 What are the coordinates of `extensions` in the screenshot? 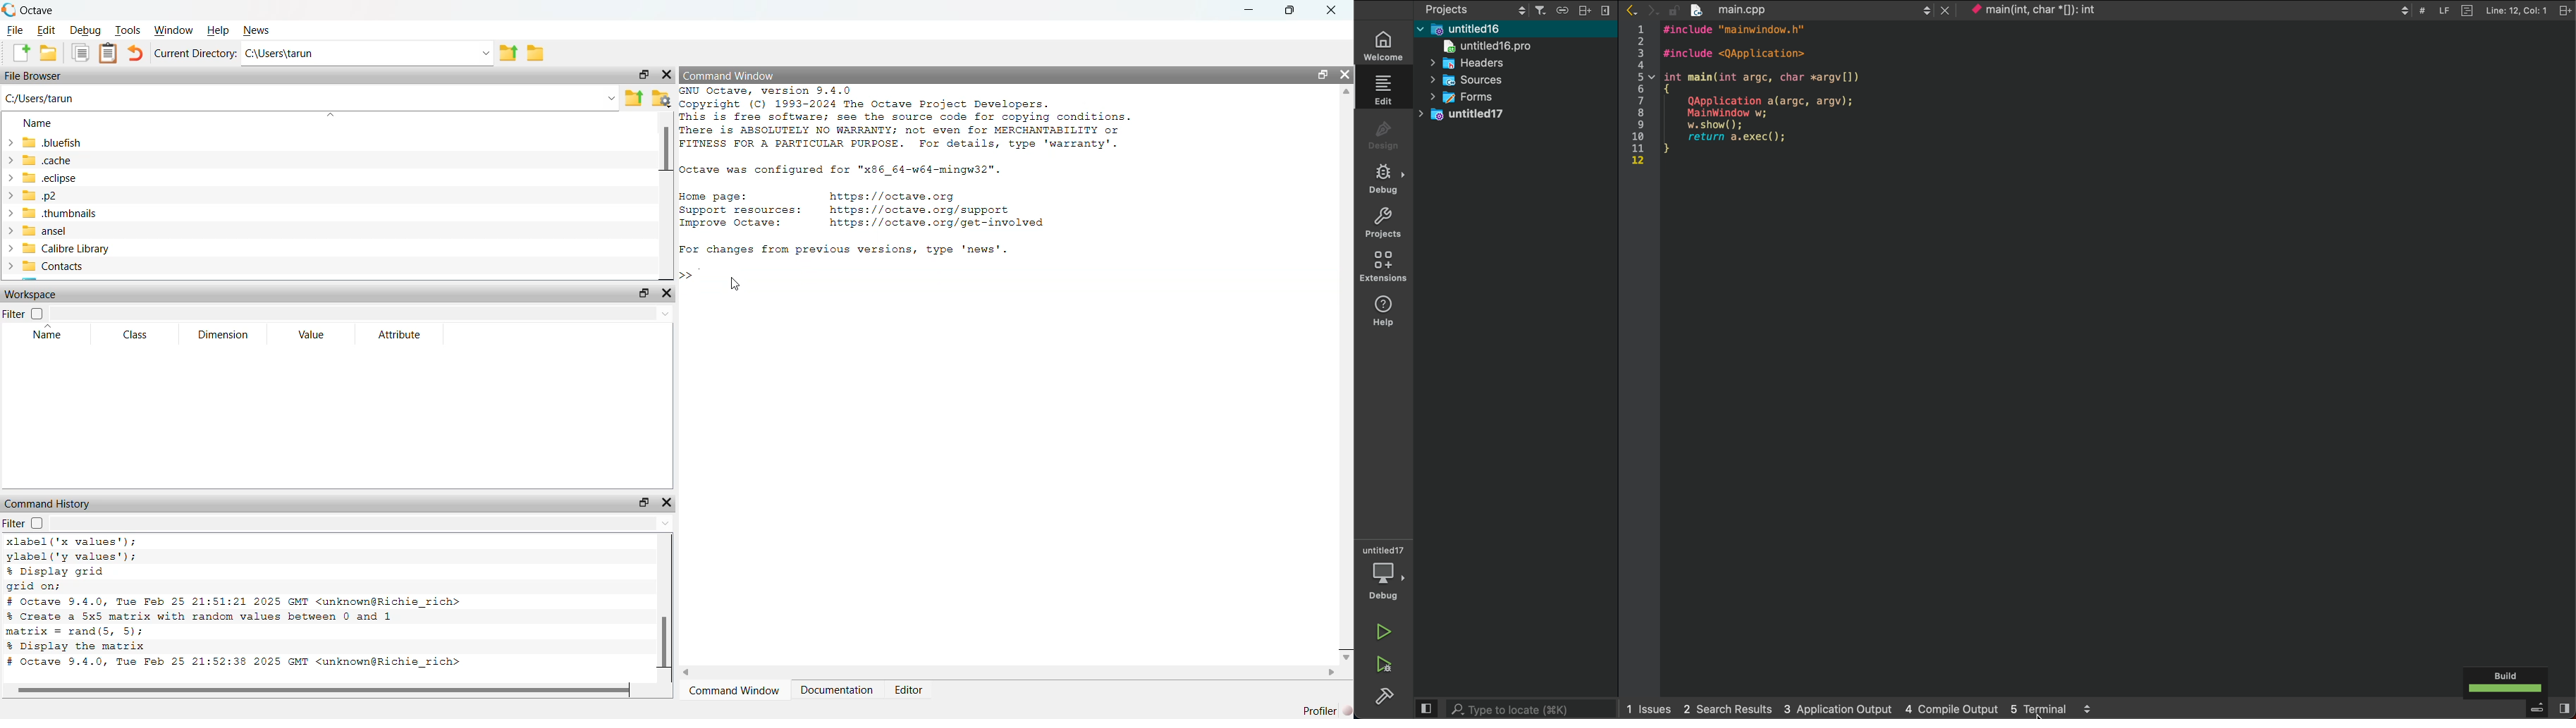 It's located at (1383, 267).